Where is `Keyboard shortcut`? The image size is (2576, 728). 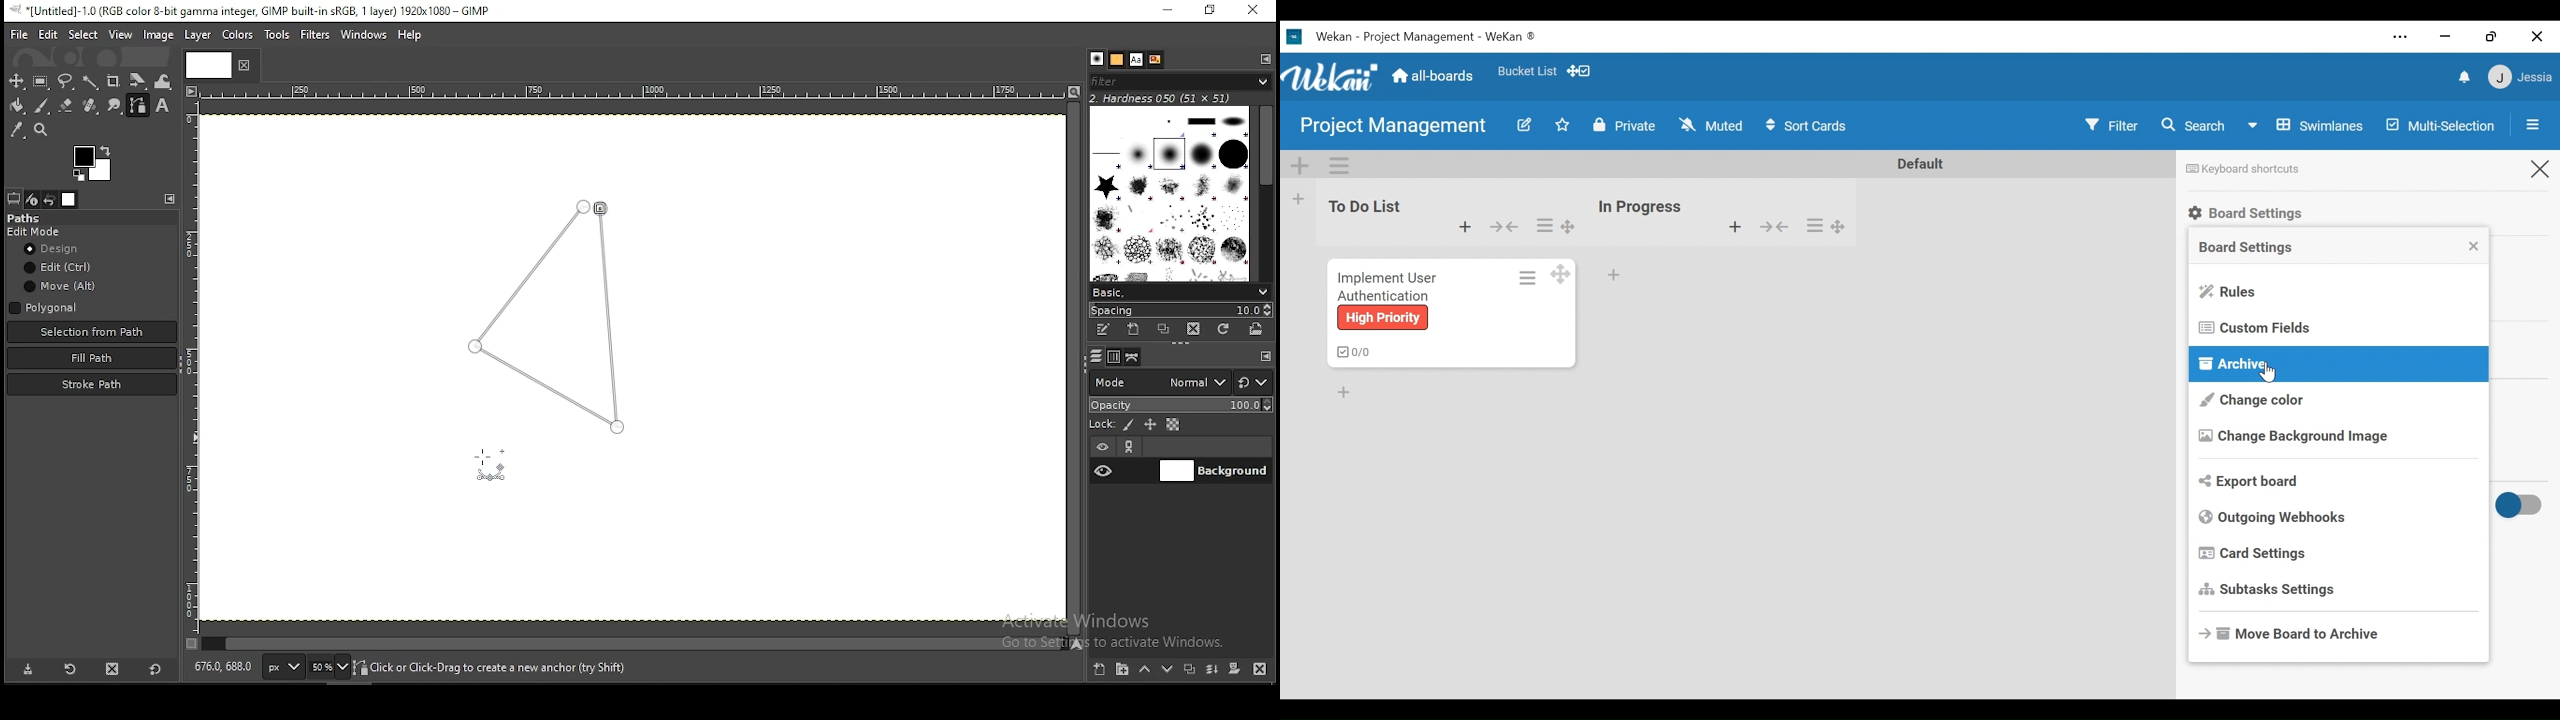
Keyboard shortcut is located at coordinates (2243, 168).